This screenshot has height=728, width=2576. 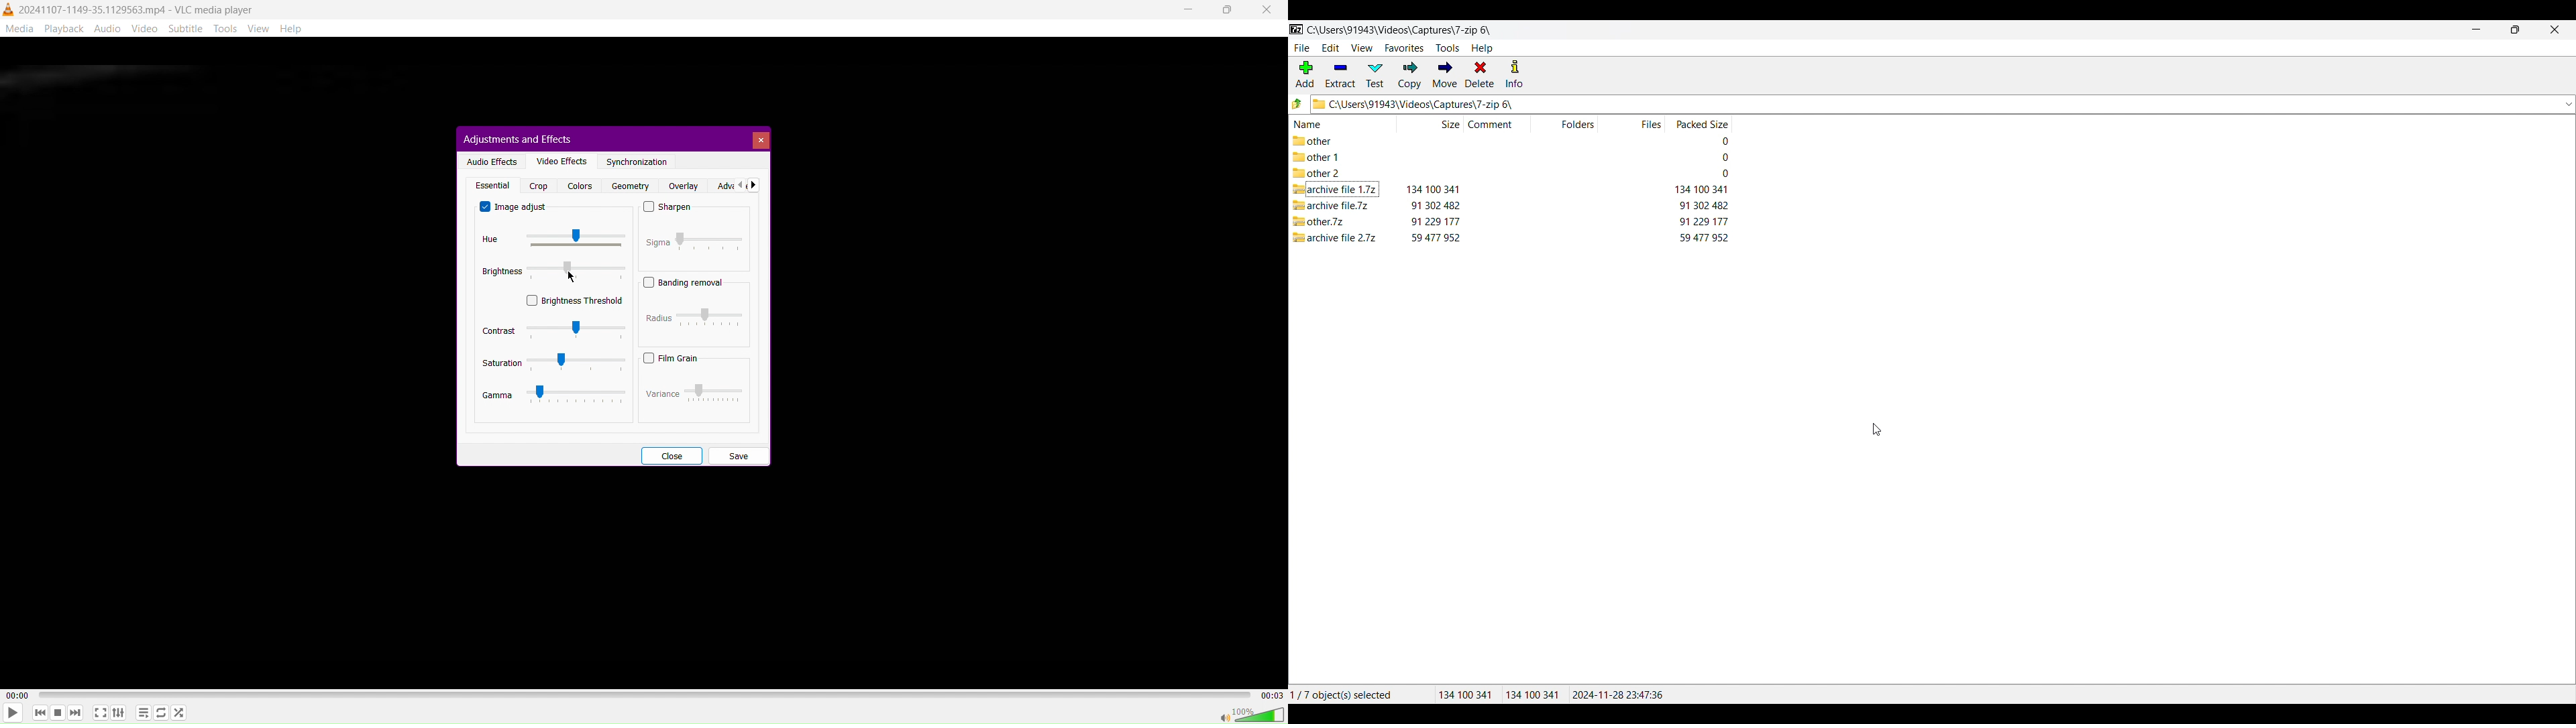 I want to click on Help menu, so click(x=1482, y=49).